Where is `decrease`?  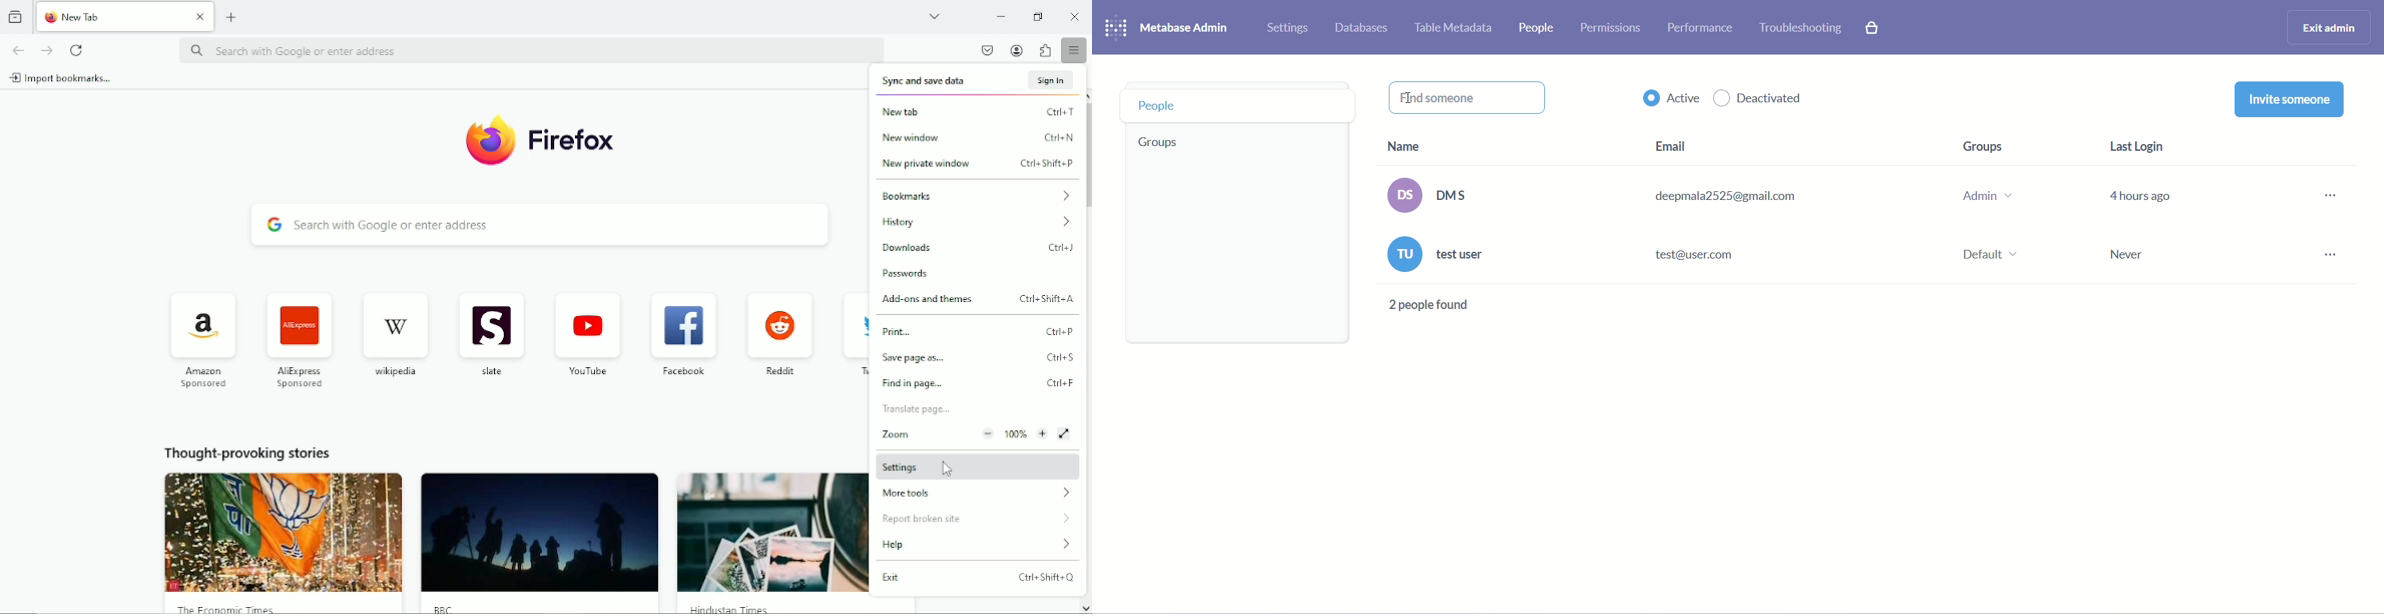 decrease is located at coordinates (990, 434).